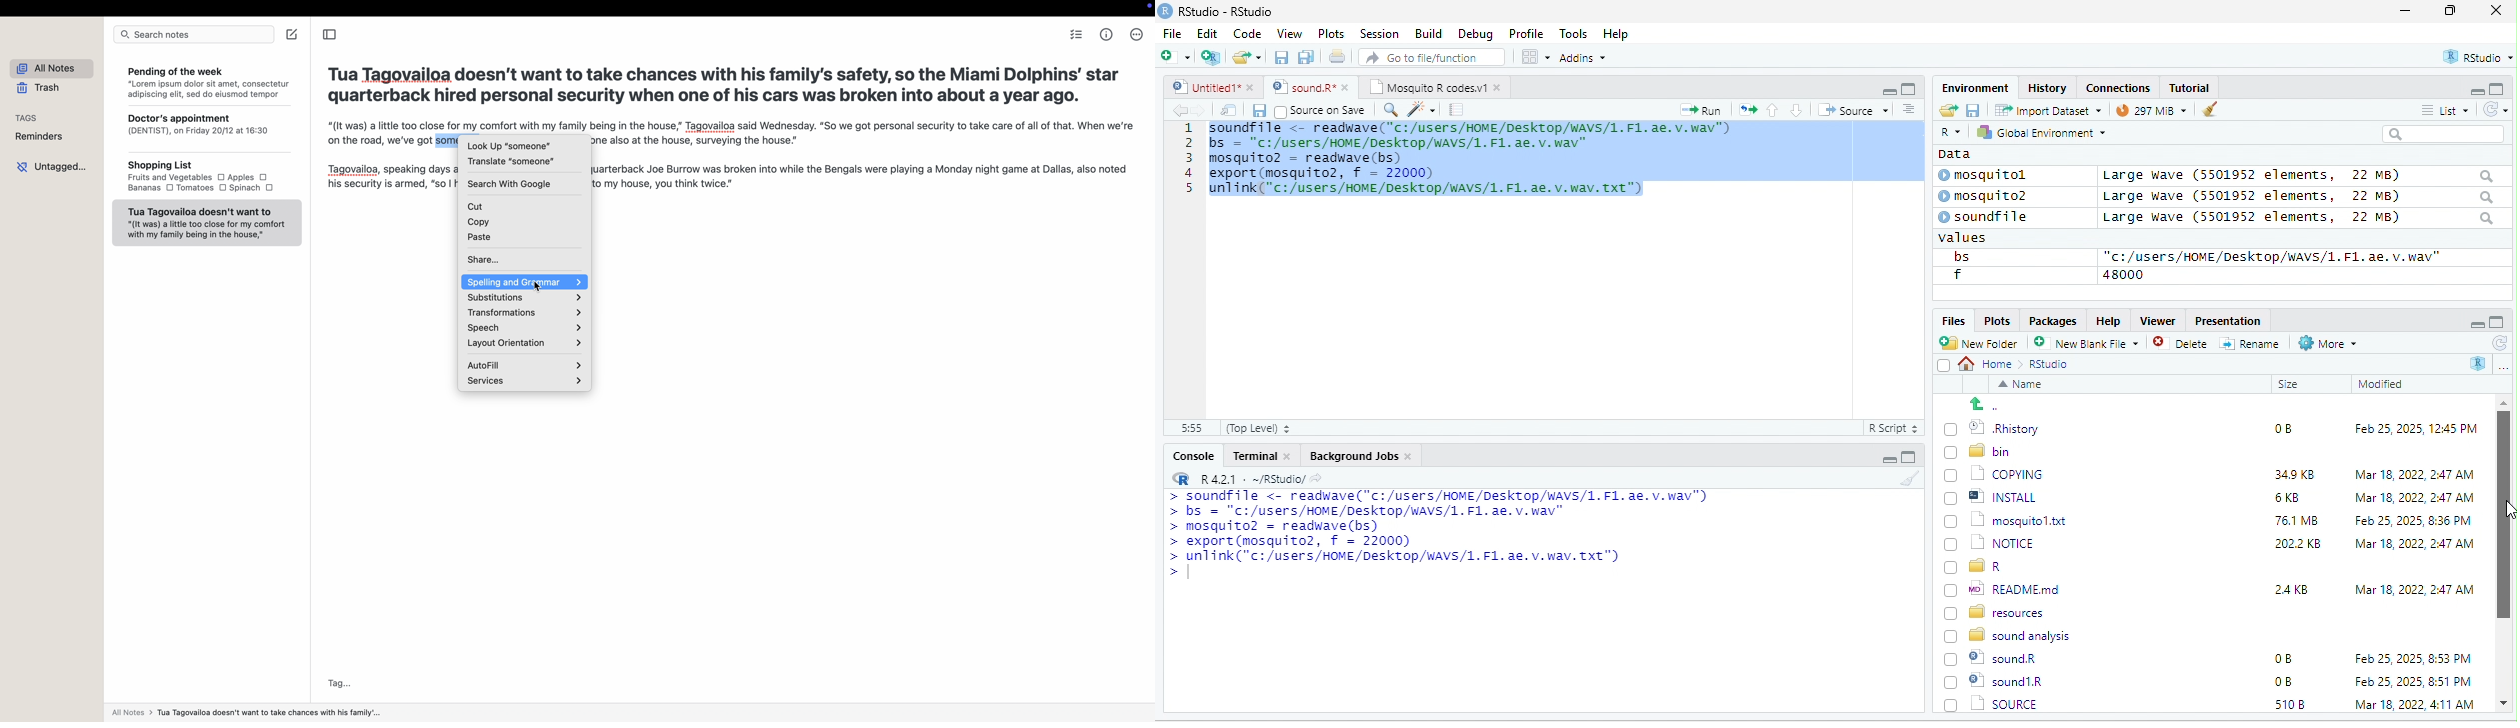  Describe the element at coordinates (1952, 153) in the screenshot. I see `data` at that location.